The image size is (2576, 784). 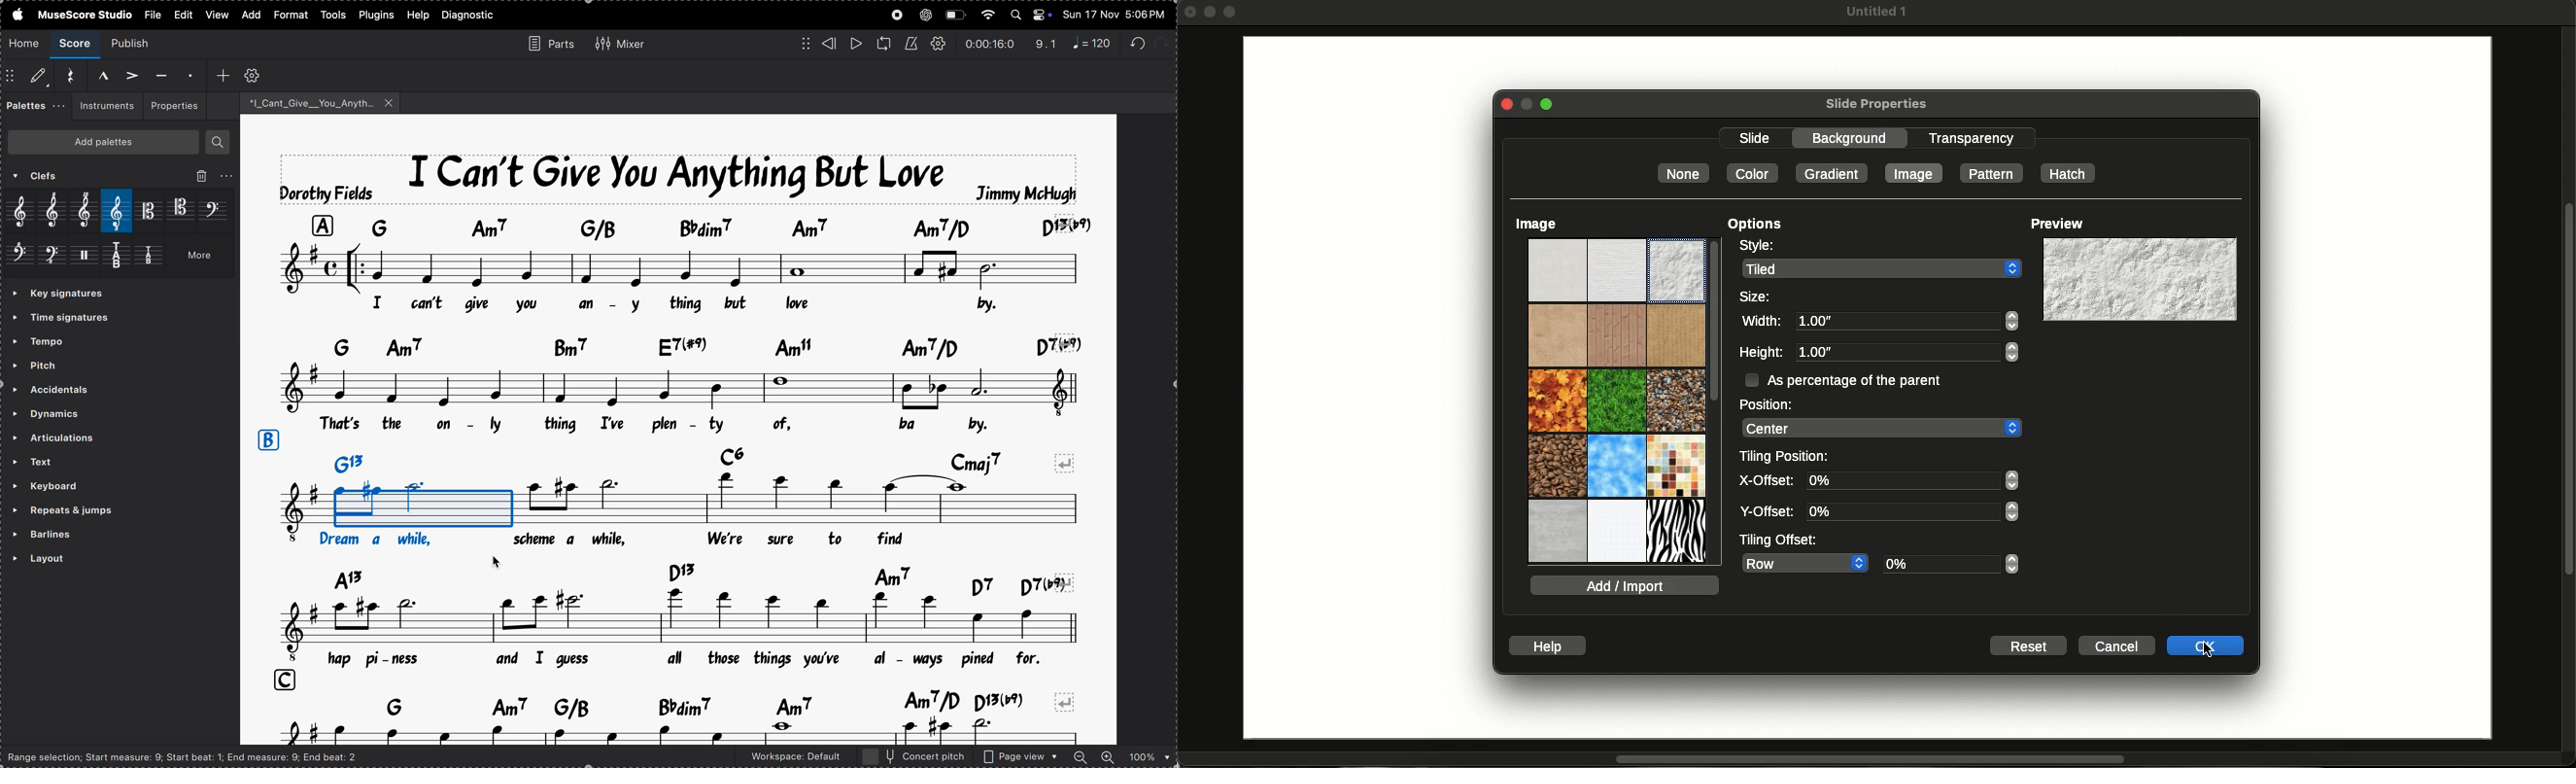 I want to click on title, so click(x=680, y=178).